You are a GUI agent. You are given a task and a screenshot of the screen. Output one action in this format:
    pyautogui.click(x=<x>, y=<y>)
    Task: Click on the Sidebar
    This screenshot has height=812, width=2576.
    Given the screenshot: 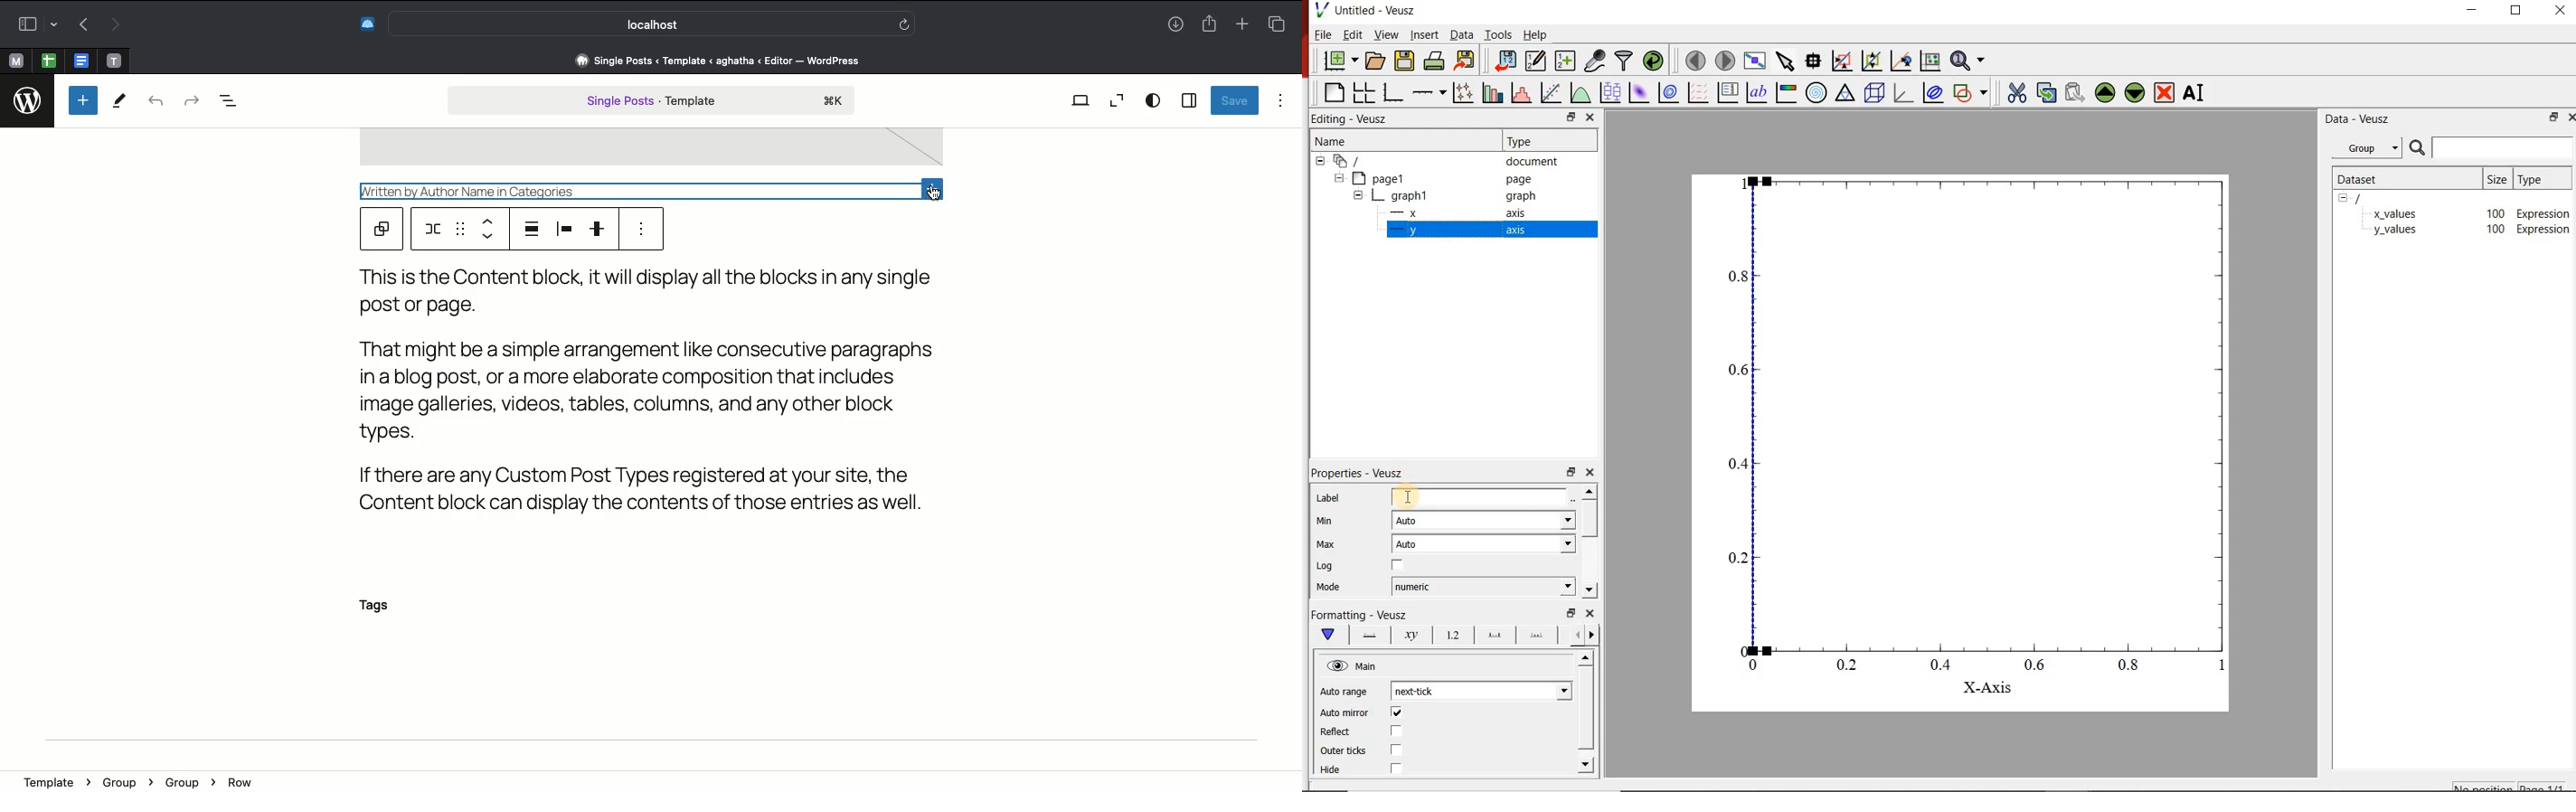 What is the action you would take?
    pyautogui.click(x=1188, y=101)
    